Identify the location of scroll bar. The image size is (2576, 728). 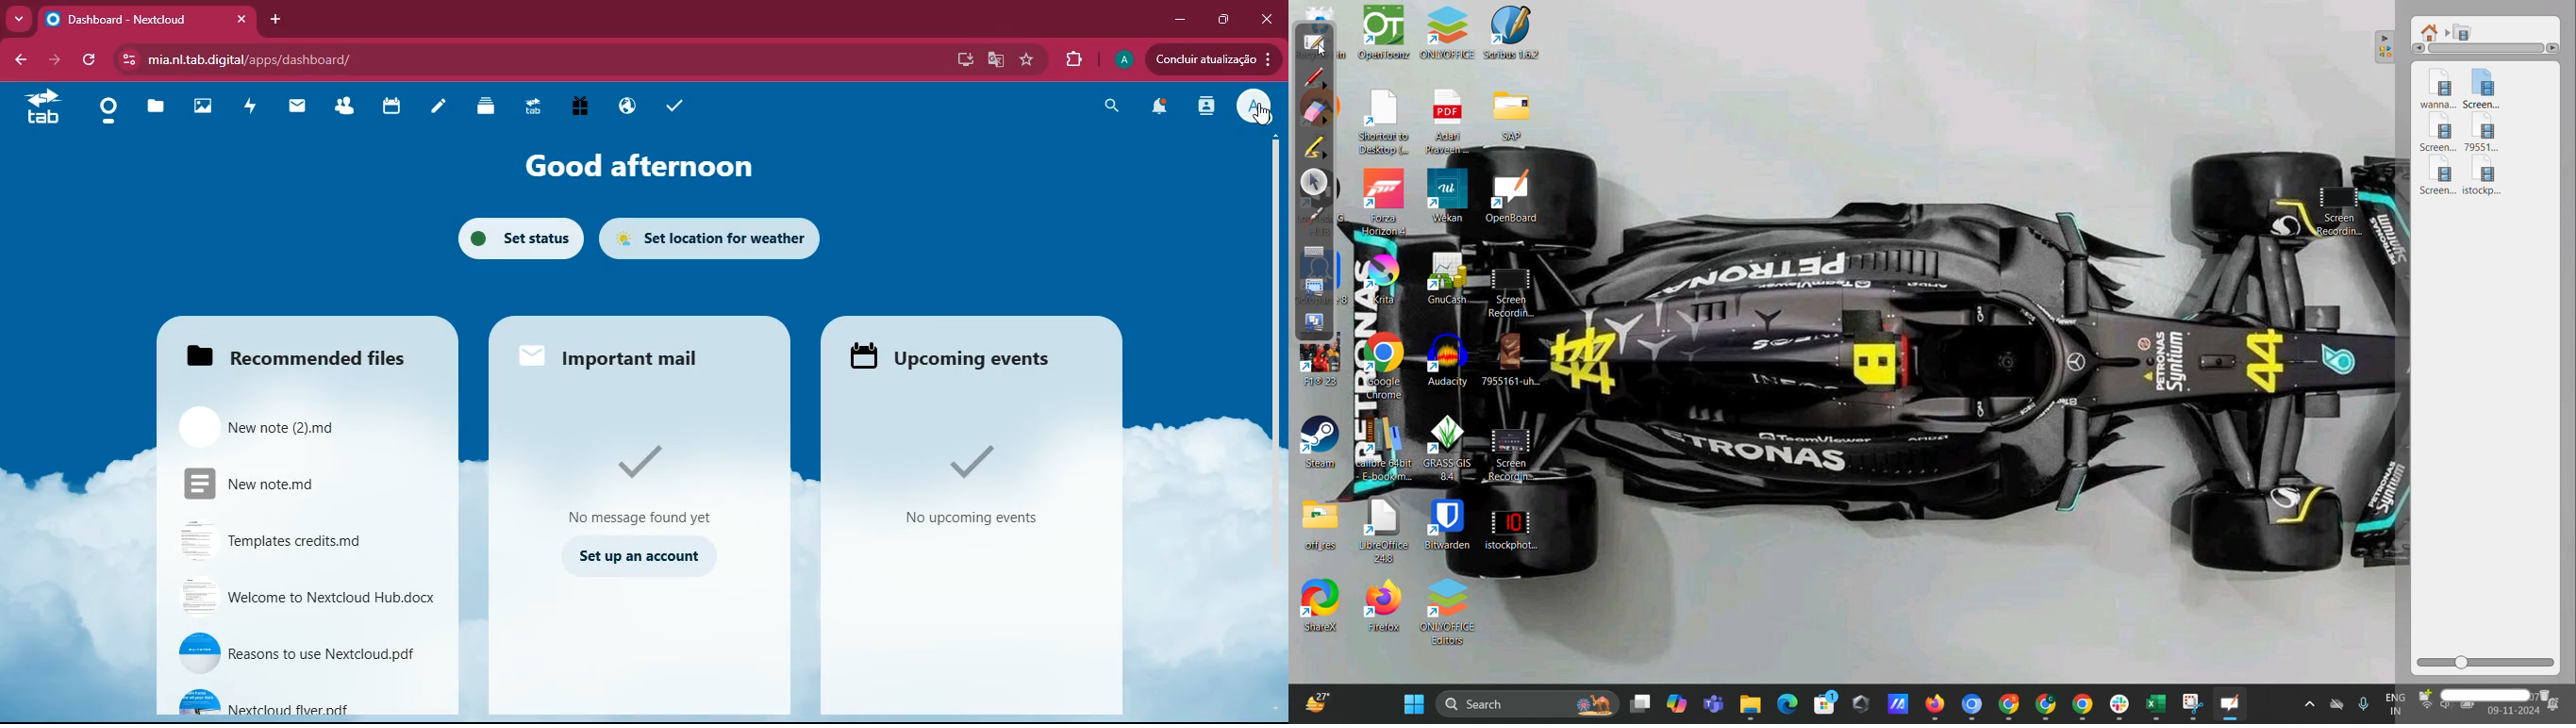
(1271, 305).